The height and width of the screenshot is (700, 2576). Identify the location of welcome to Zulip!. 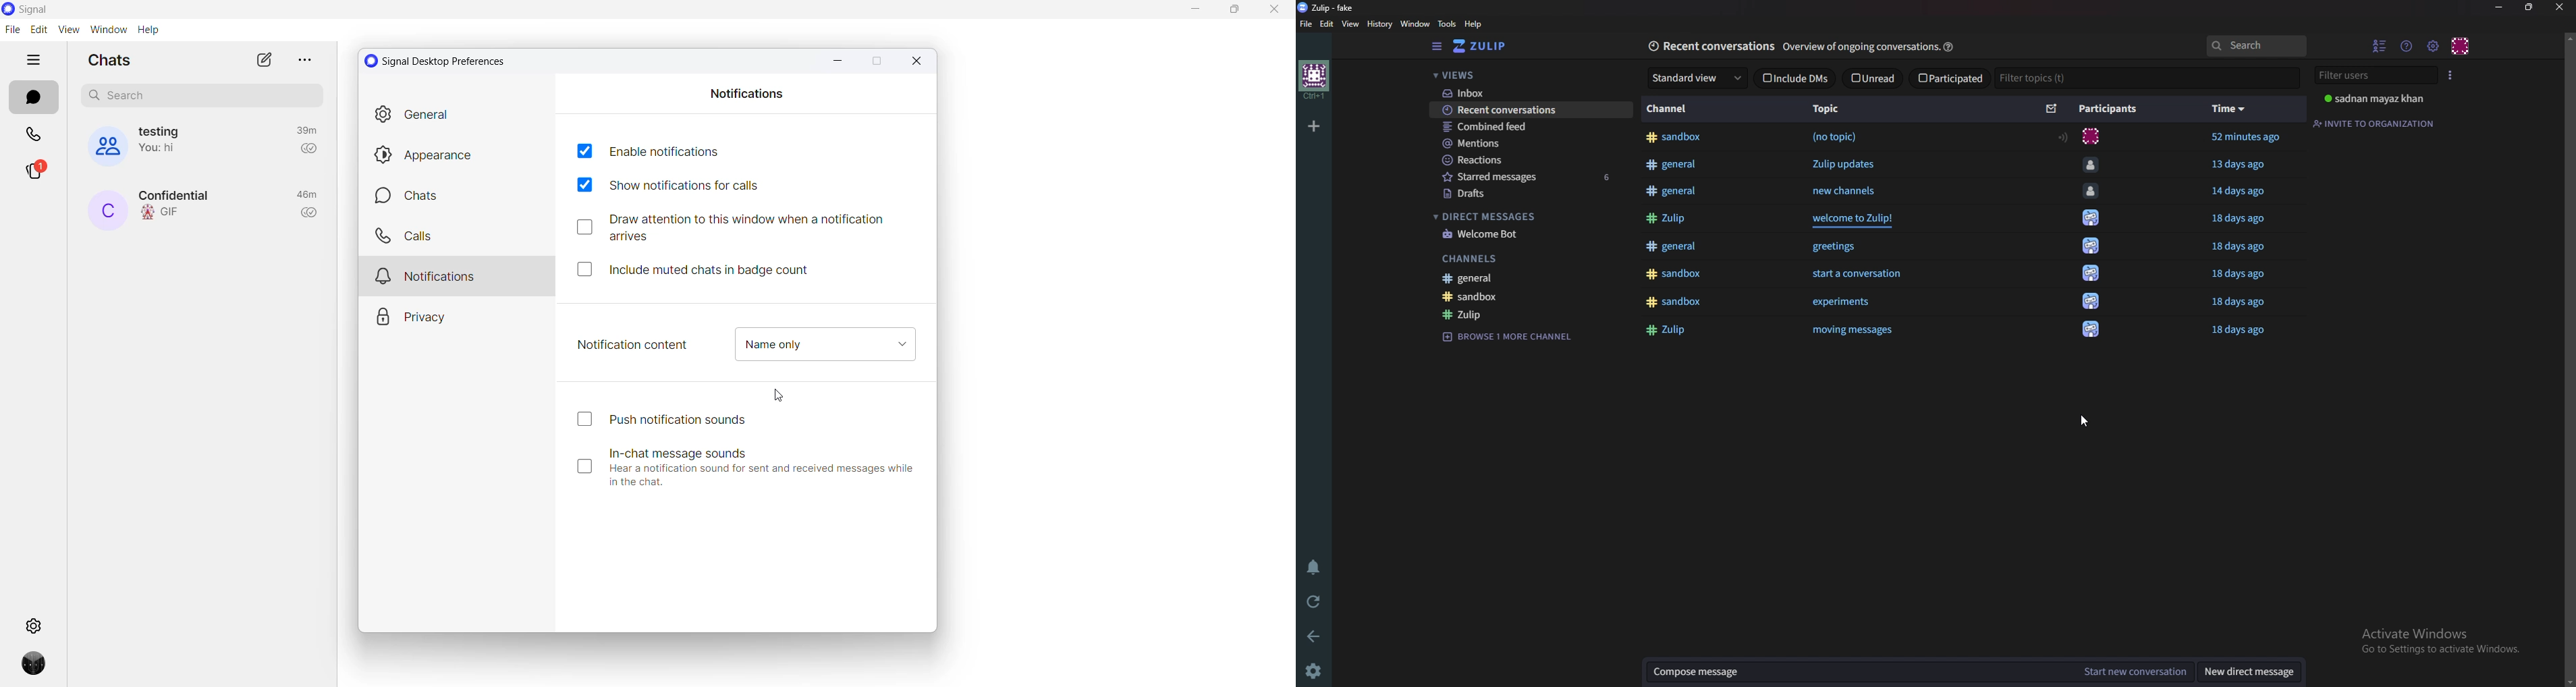
(1858, 222).